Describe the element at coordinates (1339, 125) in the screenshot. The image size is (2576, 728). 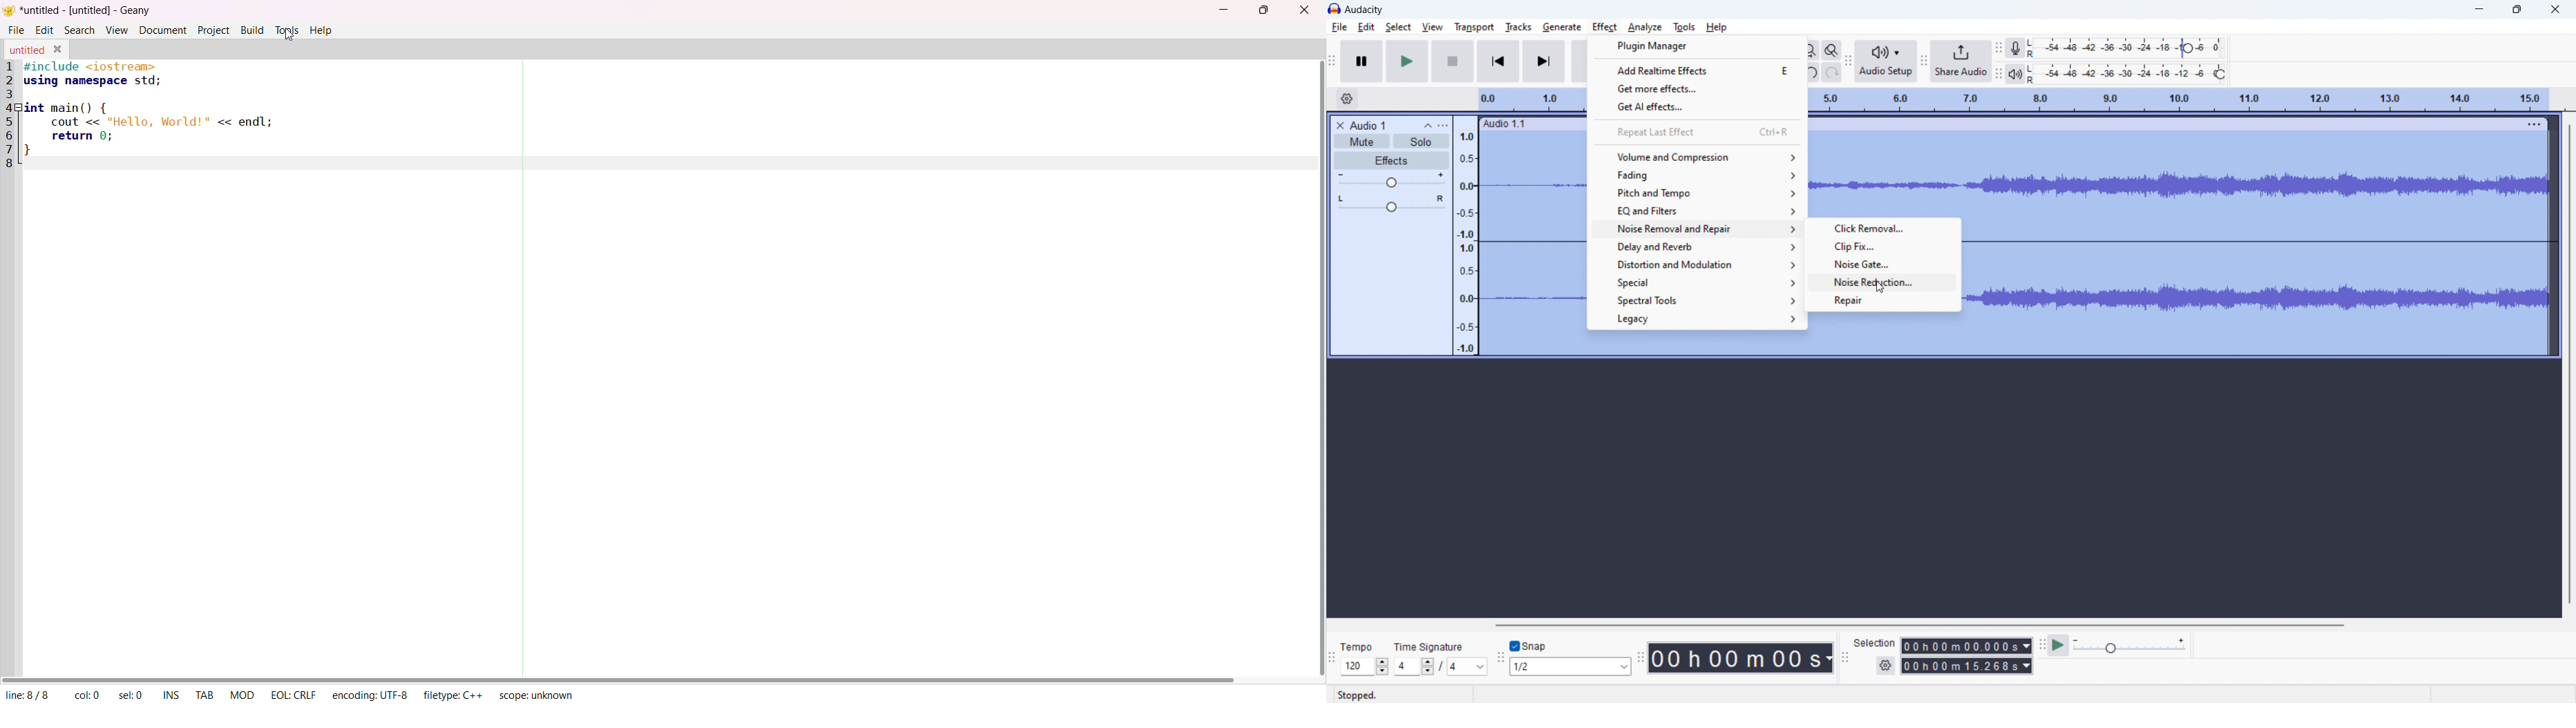
I see `delete audio` at that location.